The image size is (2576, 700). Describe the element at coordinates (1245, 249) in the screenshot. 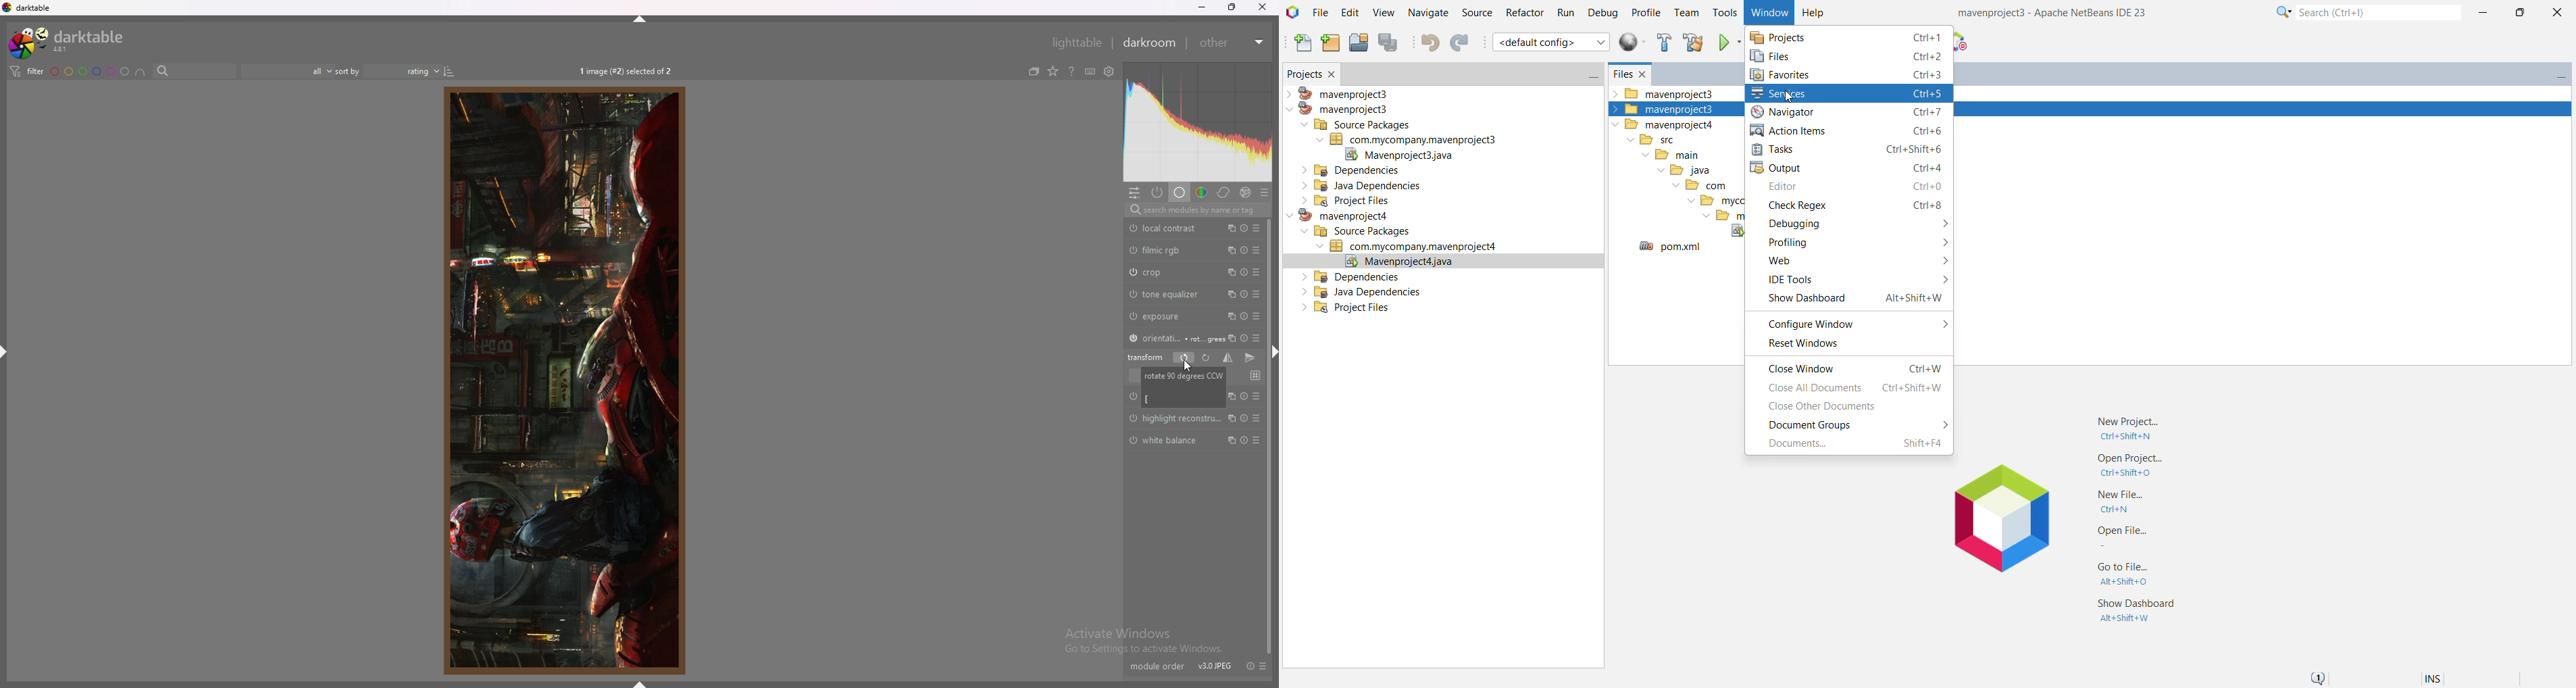

I see `reset` at that location.